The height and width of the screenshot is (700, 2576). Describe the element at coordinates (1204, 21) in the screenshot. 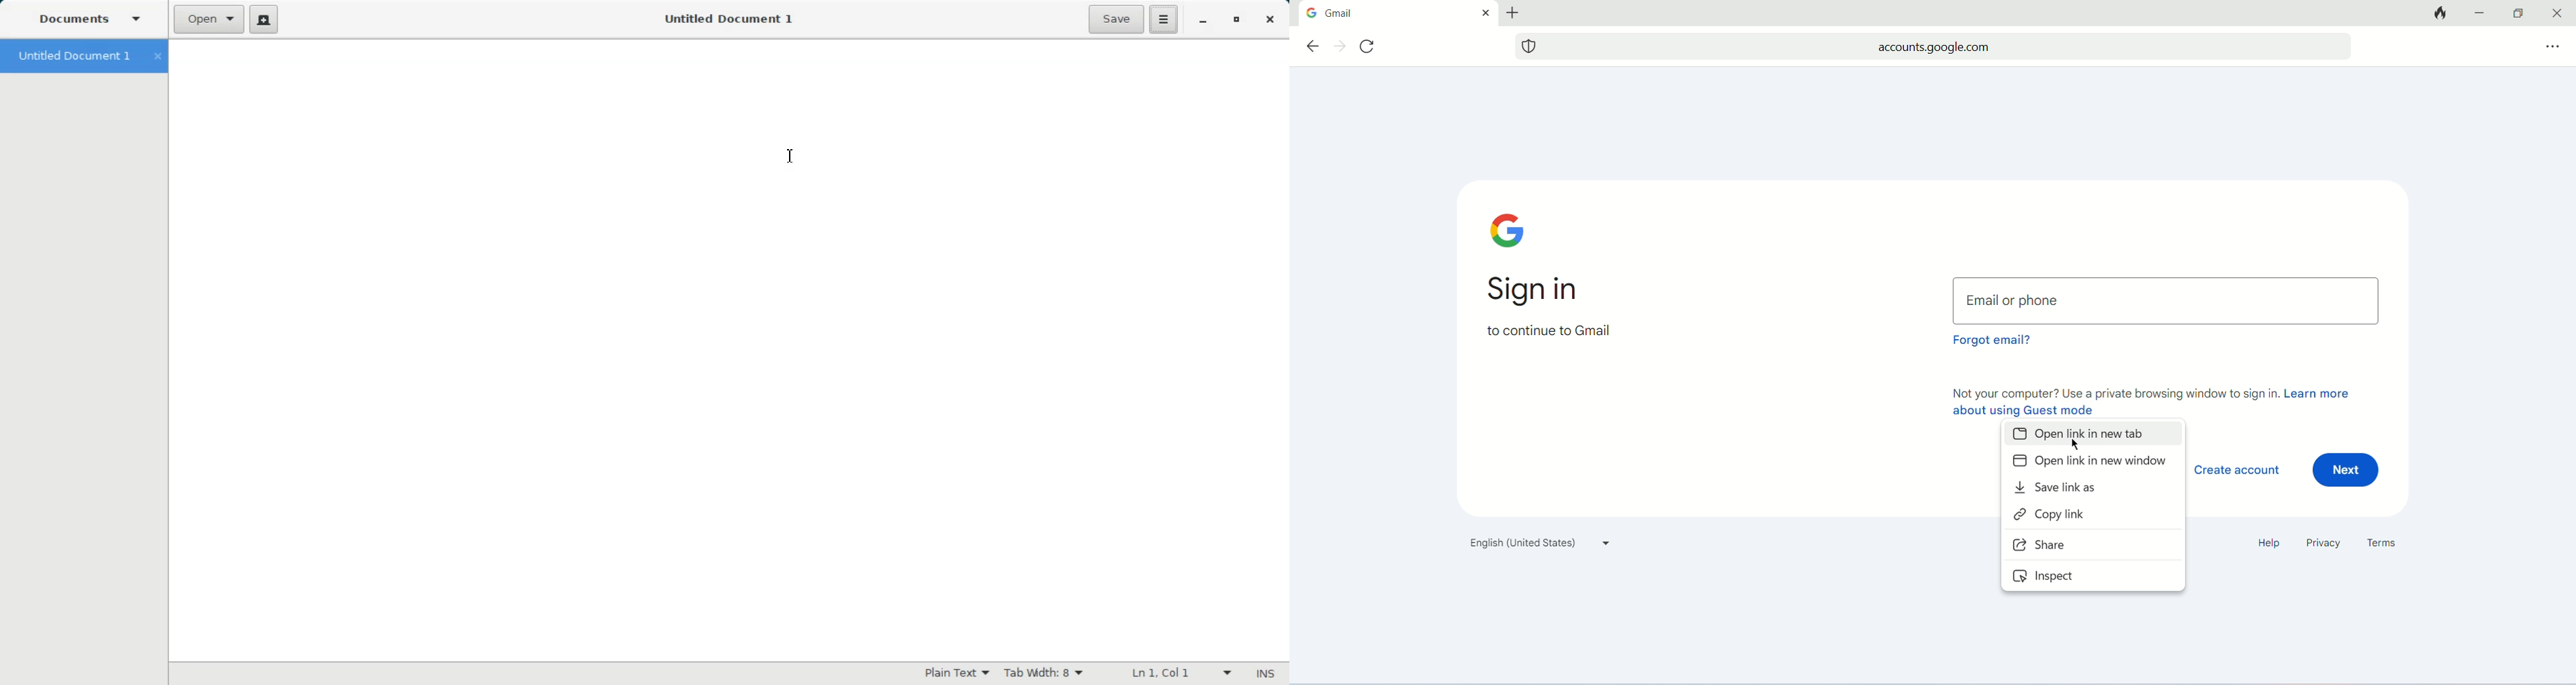

I see `Minimize` at that location.